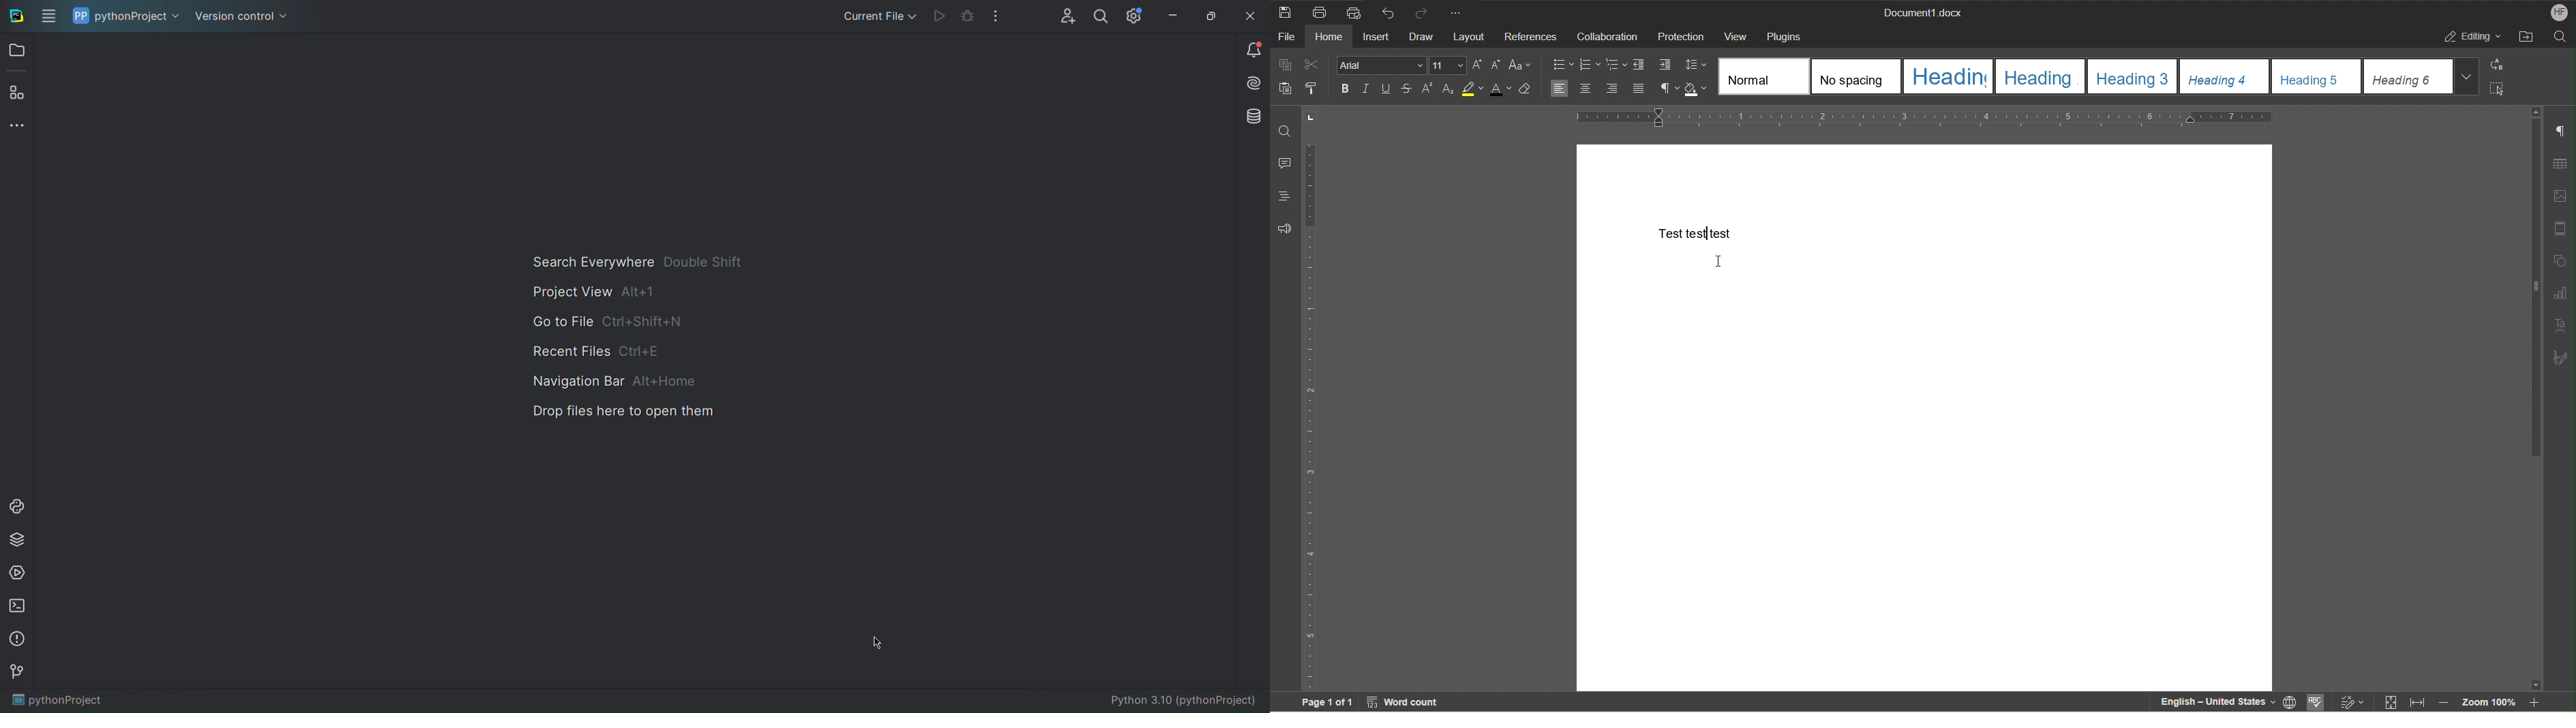 The height and width of the screenshot is (728, 2576). I want to click on Python Packages, so click(19, 542).